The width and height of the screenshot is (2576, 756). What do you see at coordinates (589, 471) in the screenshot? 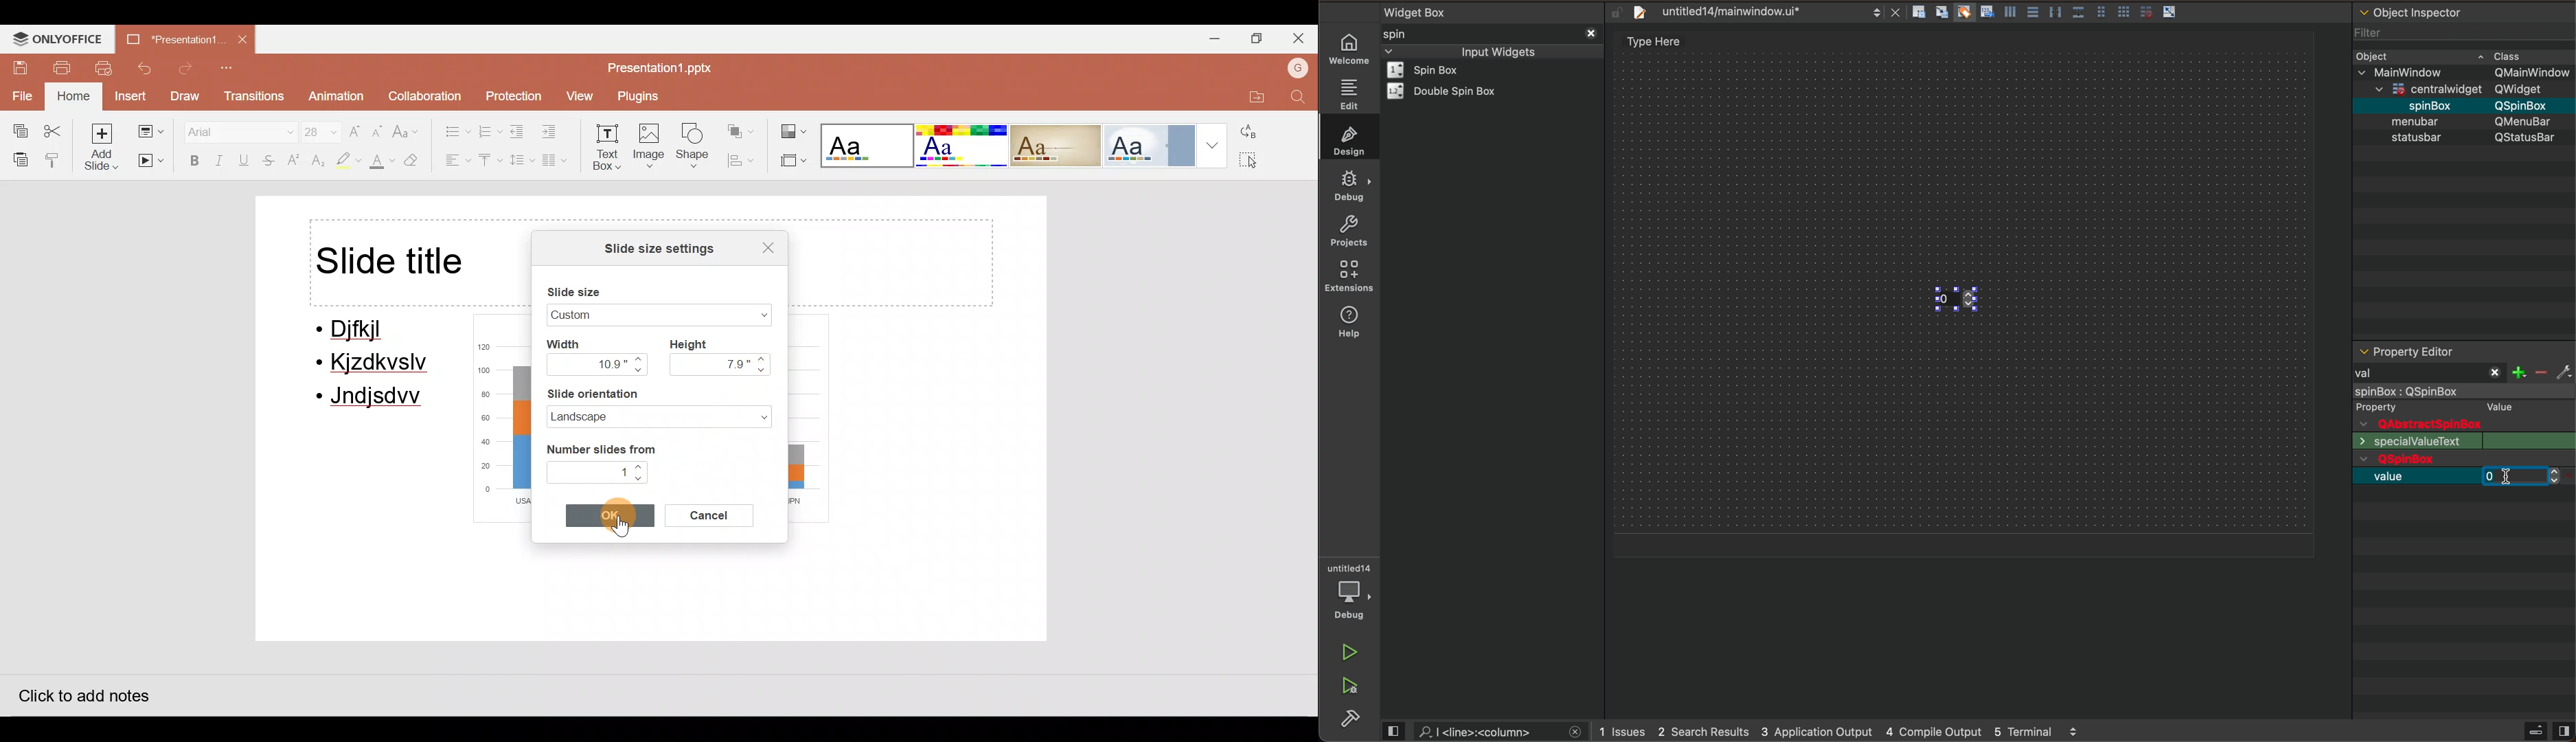
I see `1` at bounding box center [589, 471].